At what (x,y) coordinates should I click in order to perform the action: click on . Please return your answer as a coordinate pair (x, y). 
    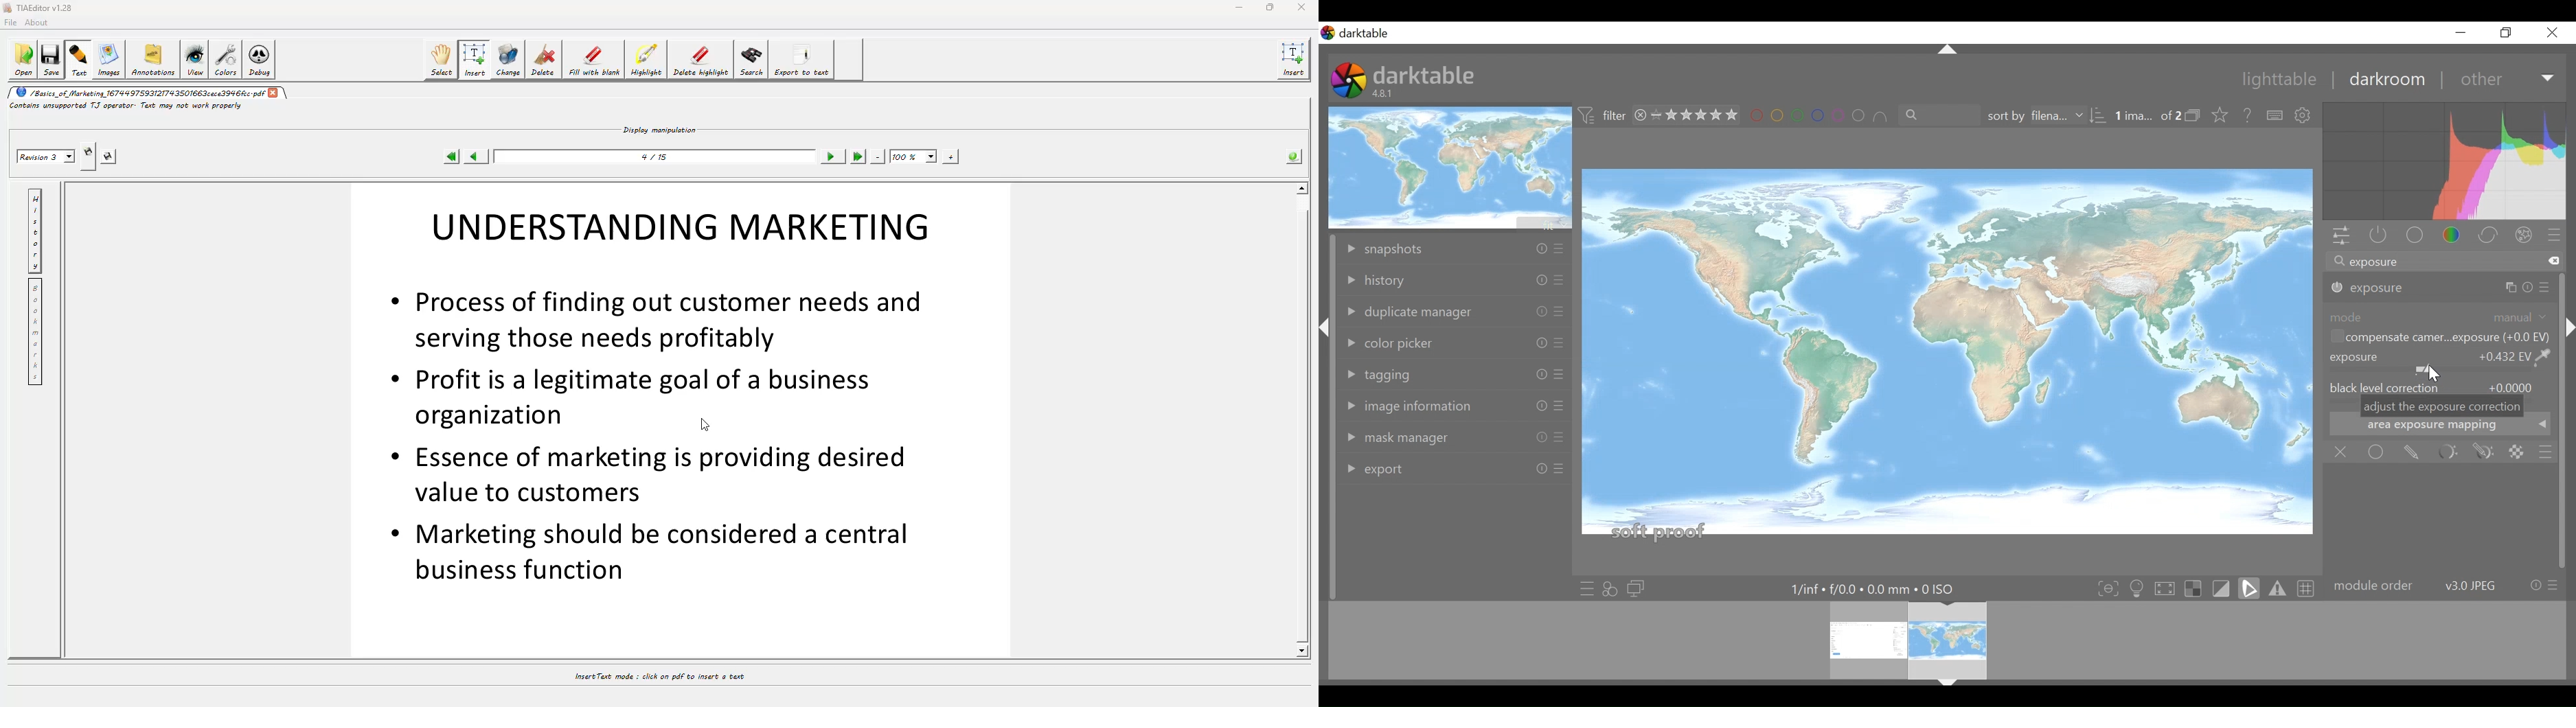
    Looking at the image, I should click on (1557, 438).